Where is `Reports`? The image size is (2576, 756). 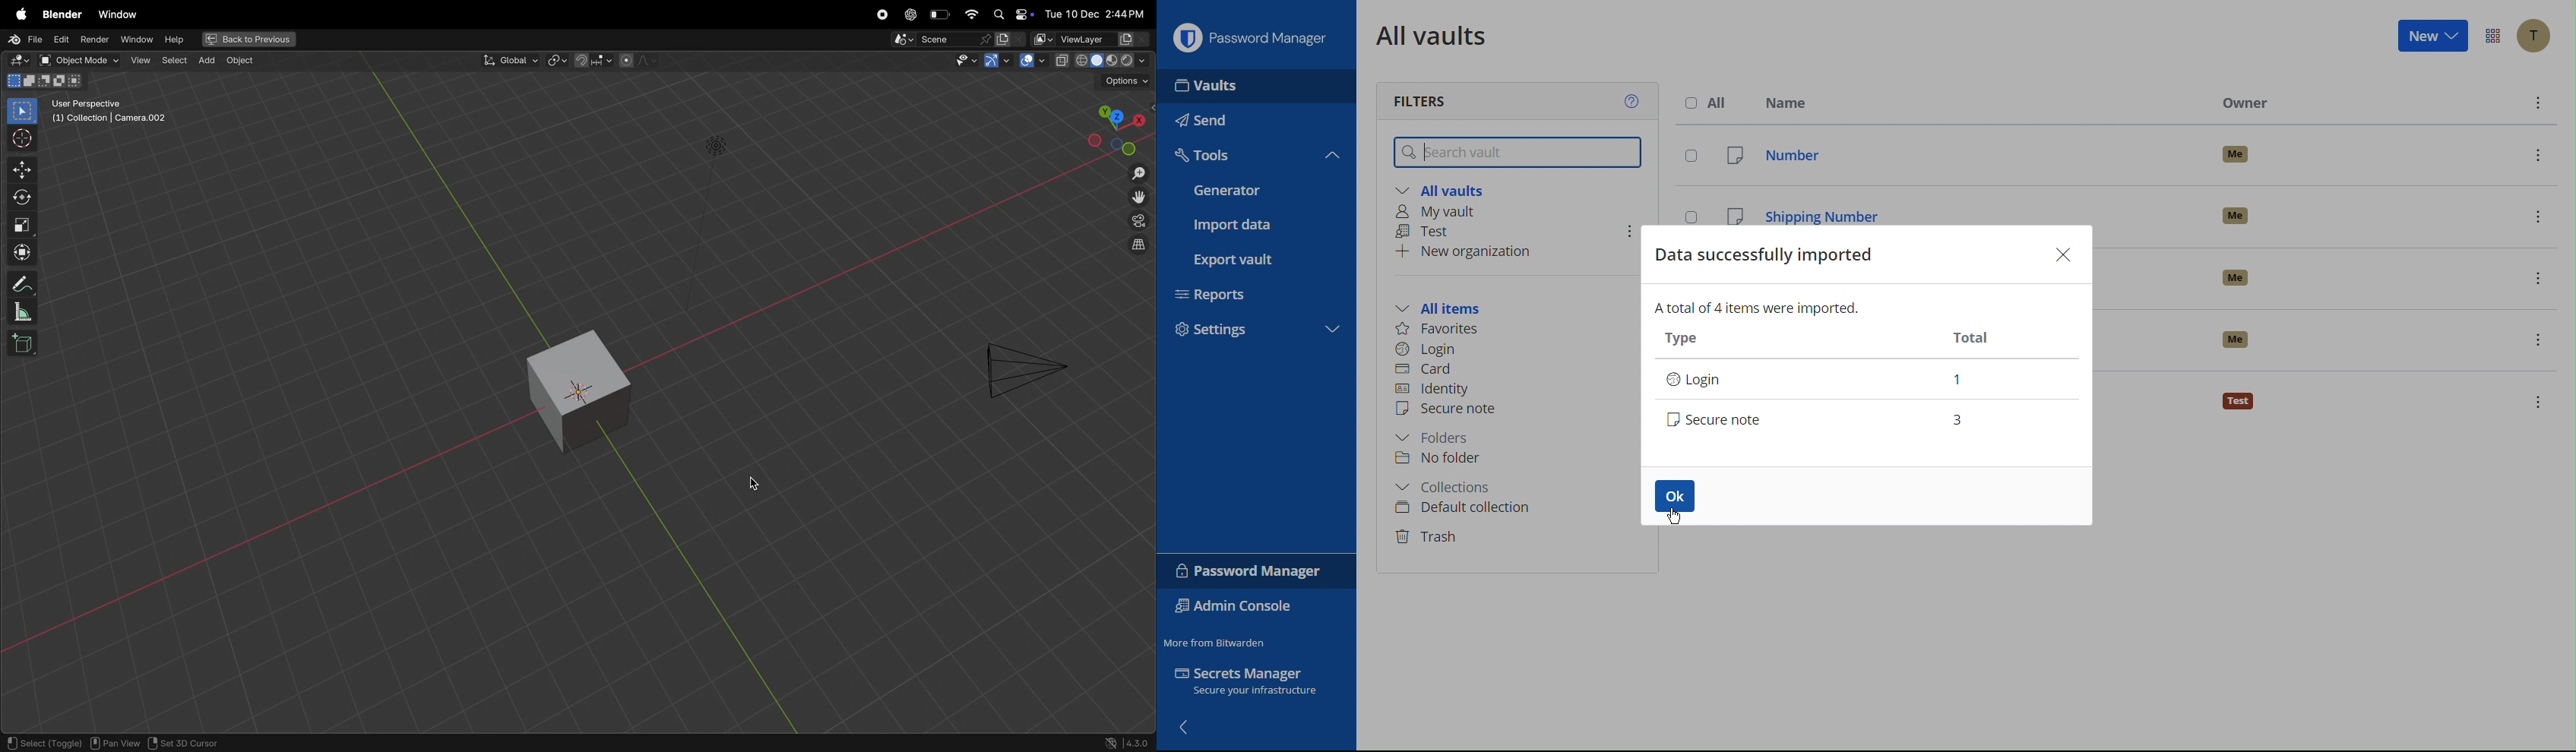 Reports is located at coordinates (1254, 292).